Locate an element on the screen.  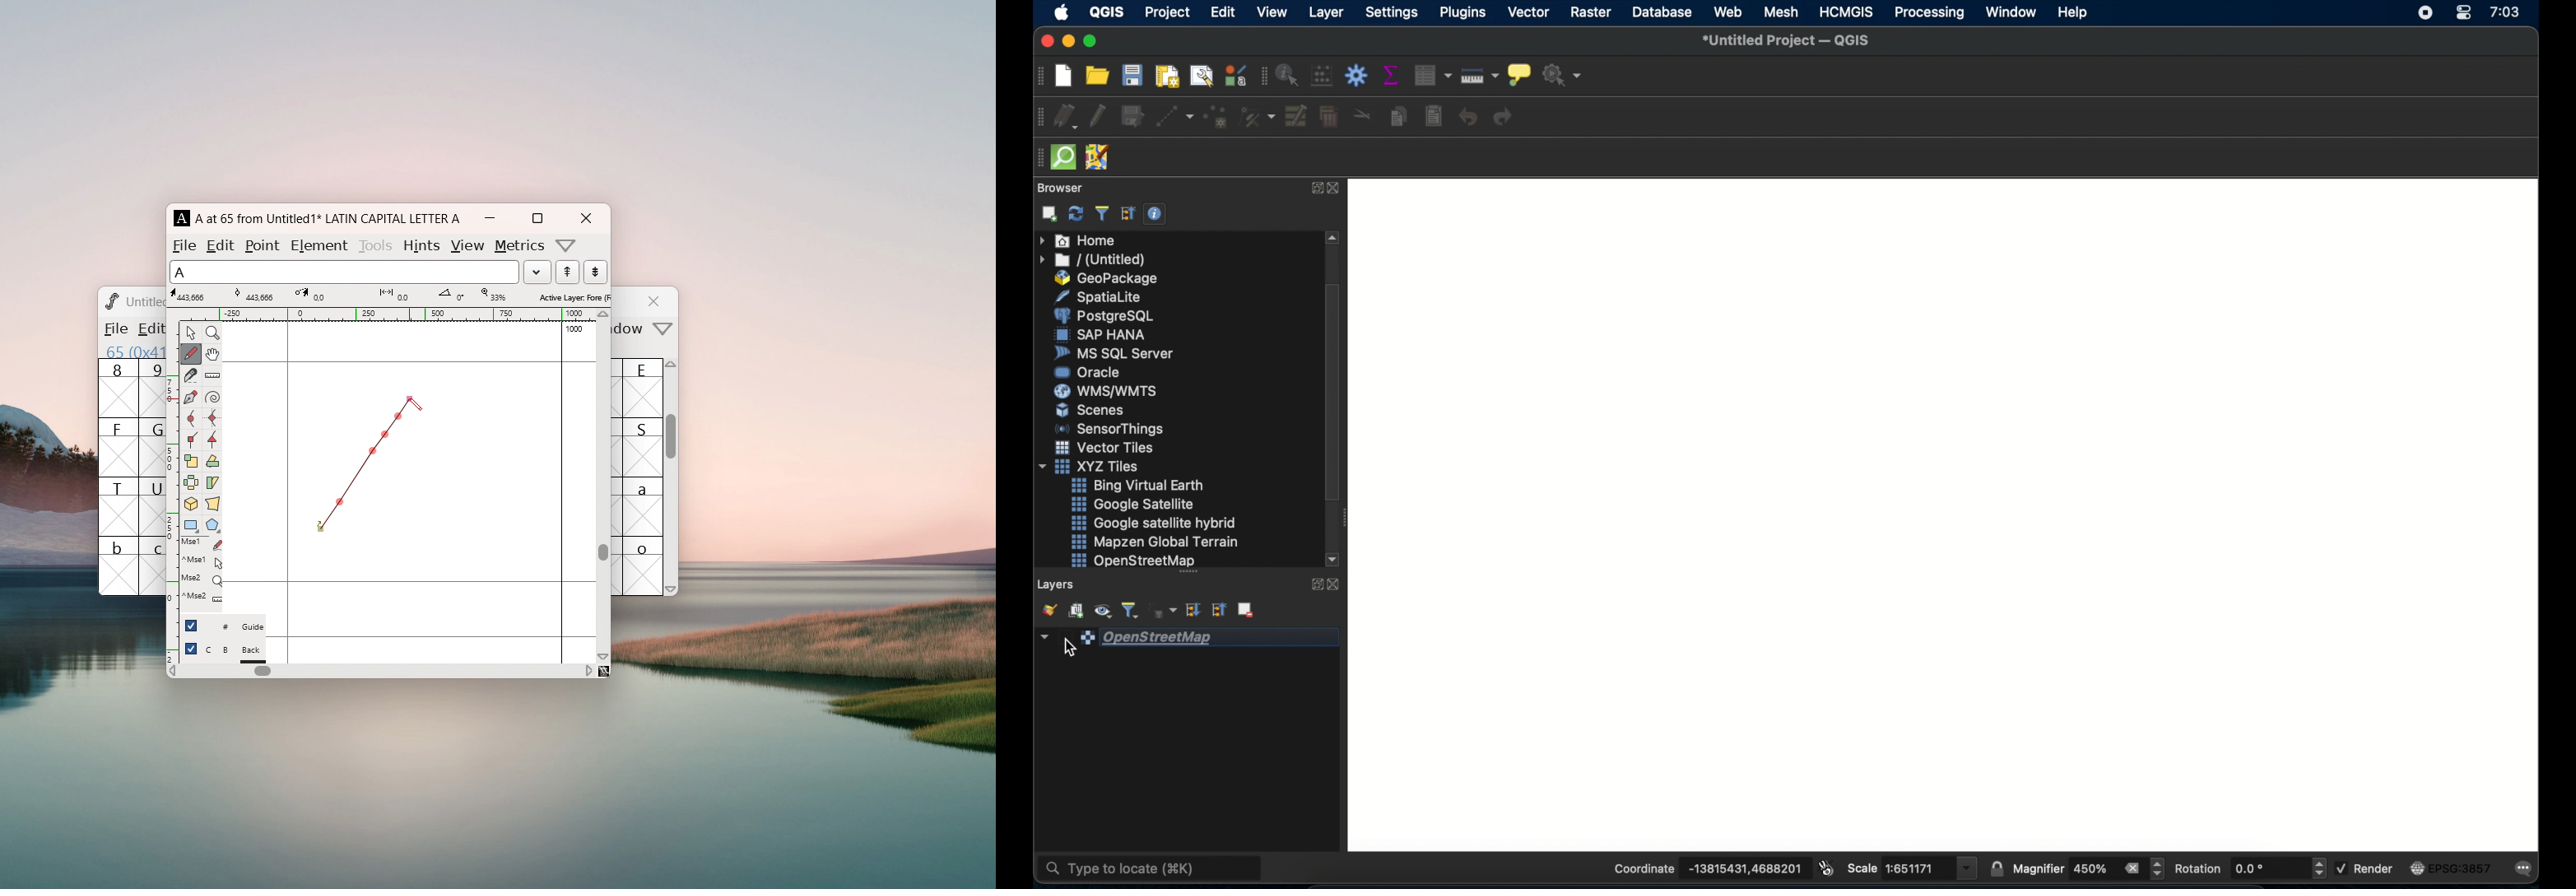
no action selected is located at coordinates (1561, 77).